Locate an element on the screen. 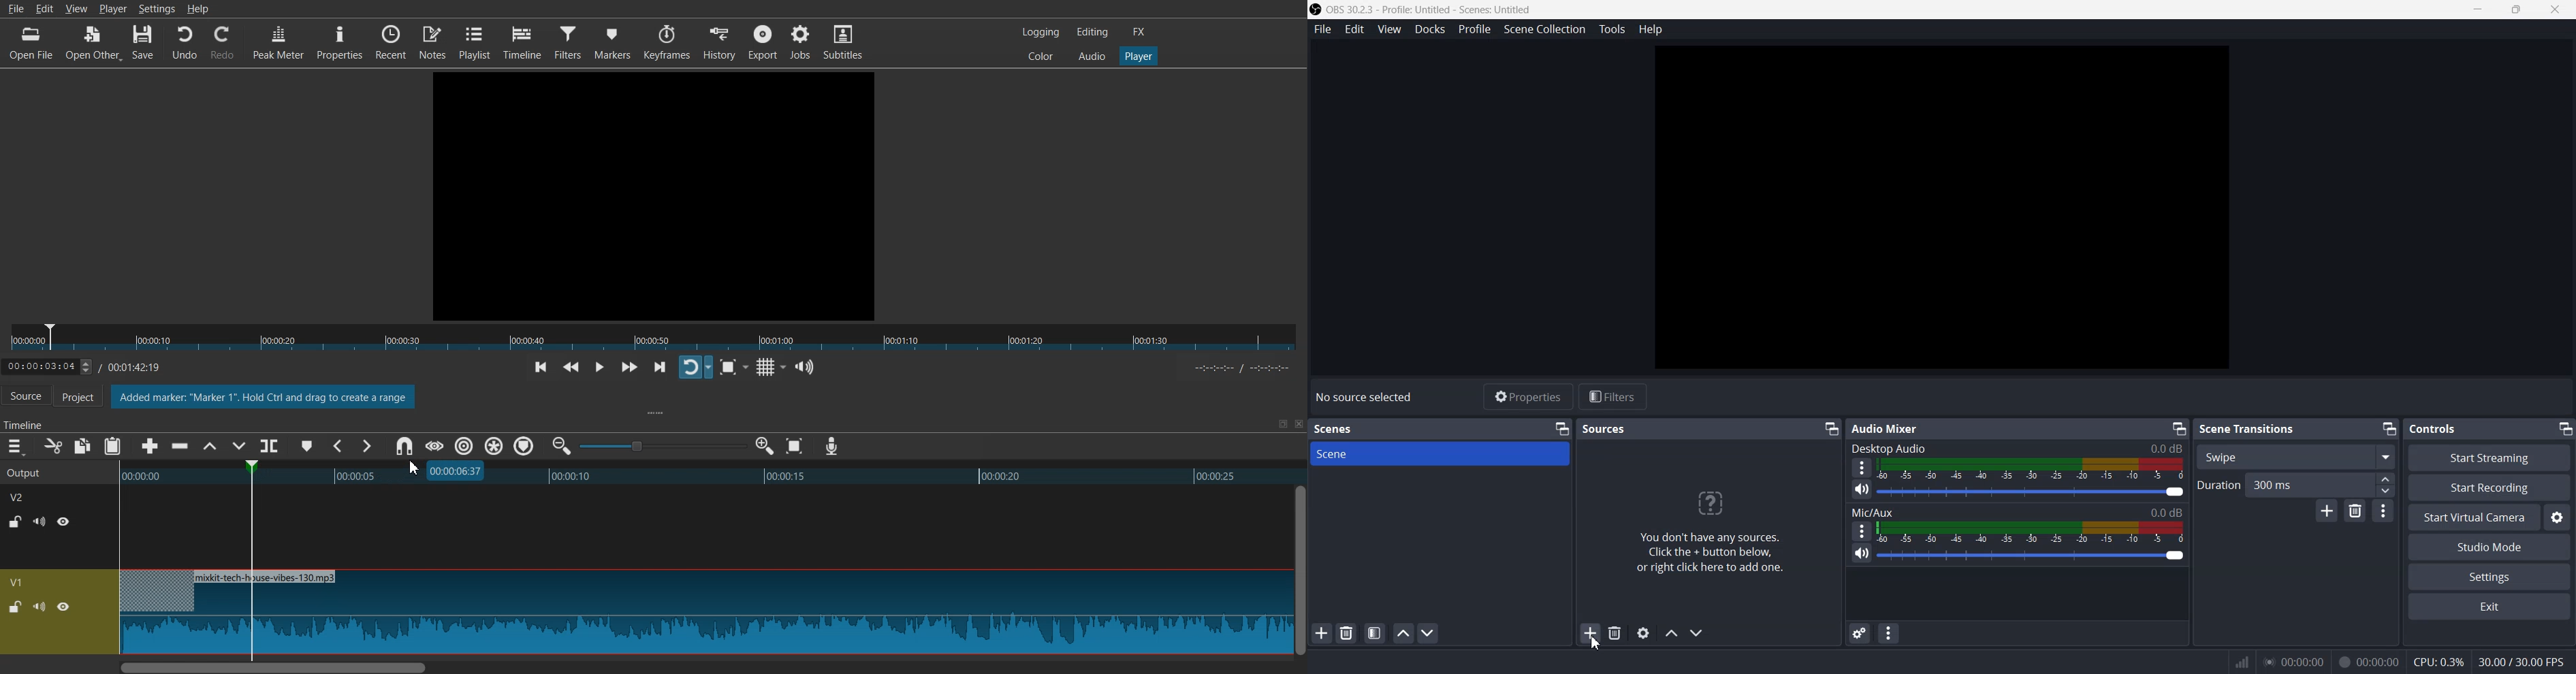 This screenshot has height=700, width=2576. Zoom timeline to Fit is located at coordinates (795, 446).